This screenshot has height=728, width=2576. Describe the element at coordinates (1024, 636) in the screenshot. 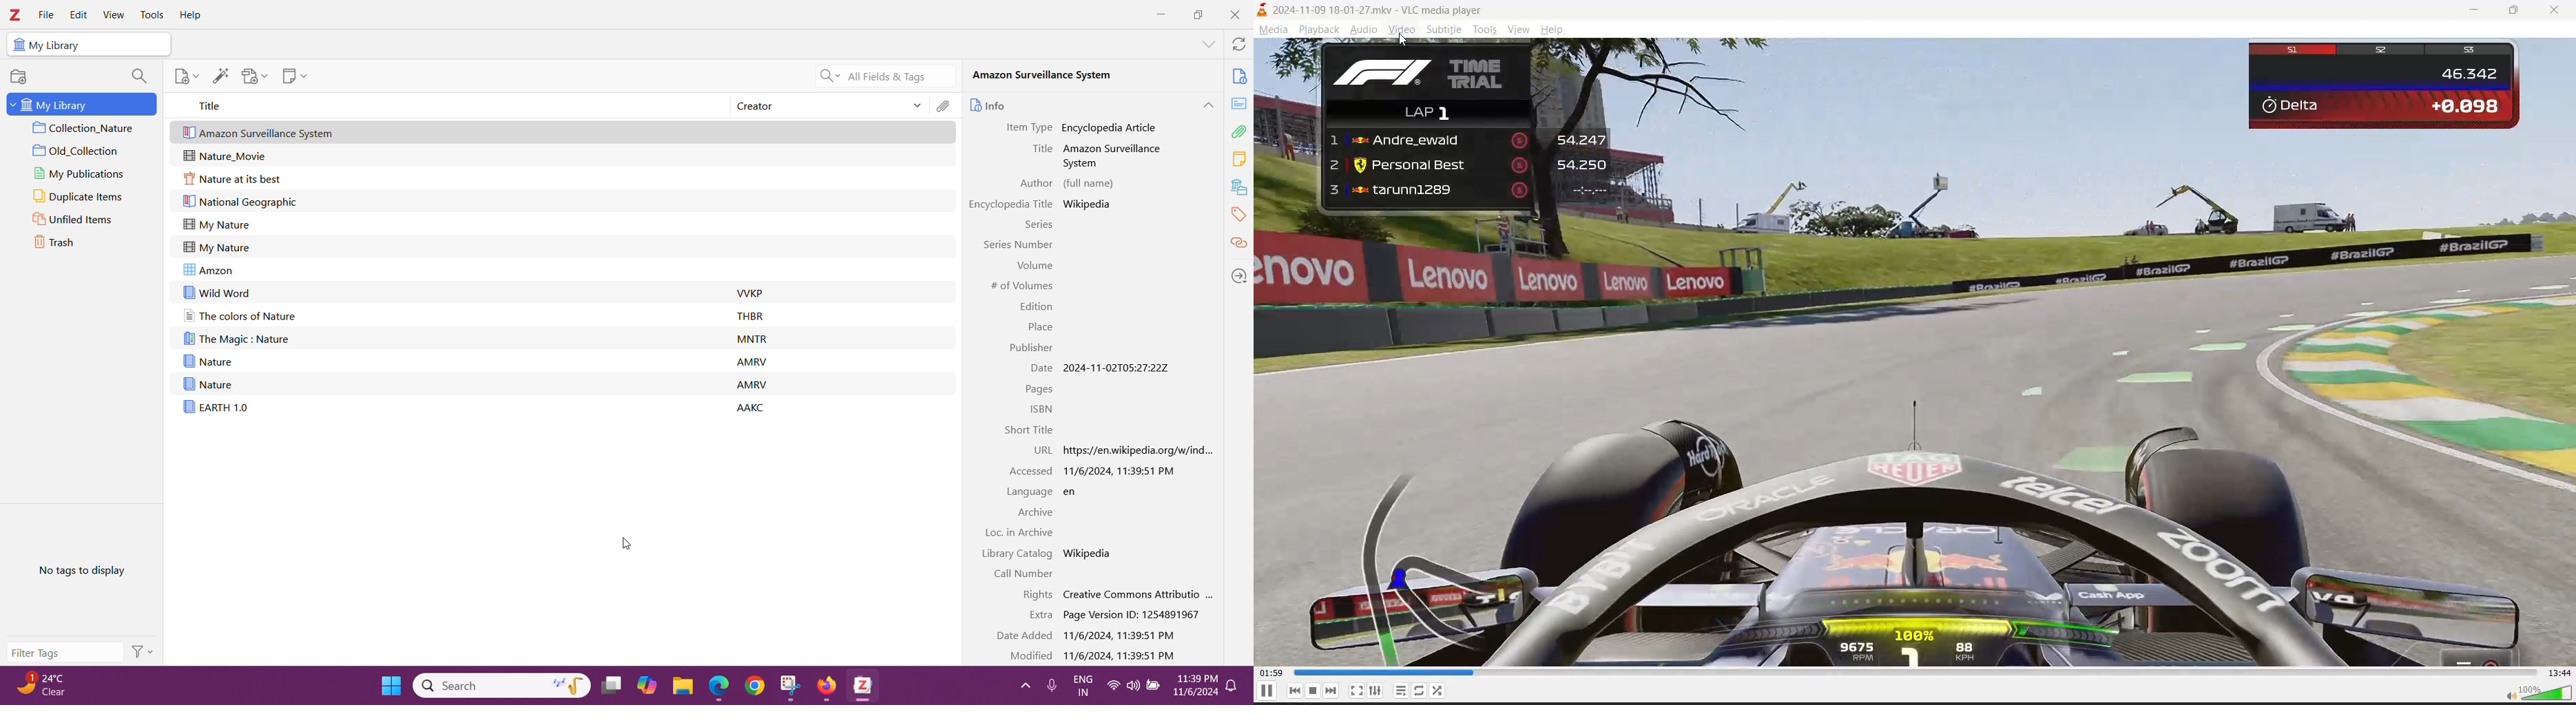

I see `Date Added` at that location.